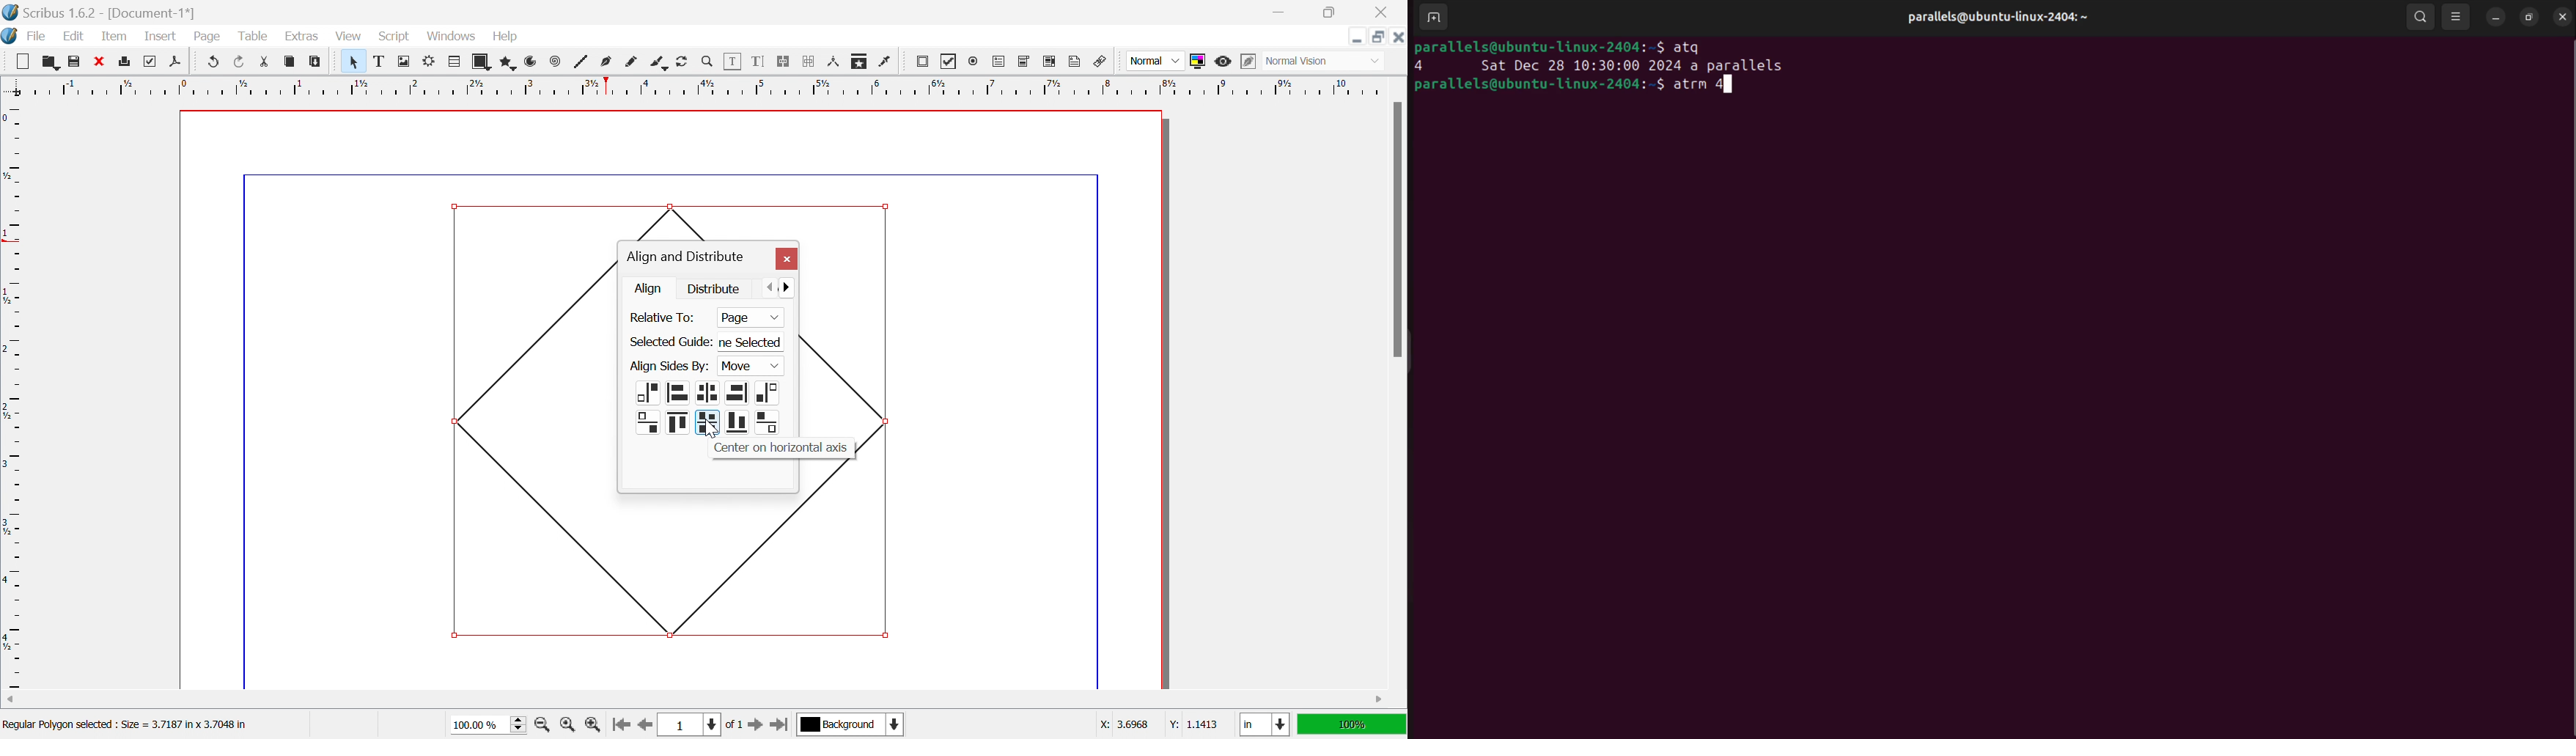  Describe the element at coordinates (750, 318) in the screenshot. I see `Page` at that location.